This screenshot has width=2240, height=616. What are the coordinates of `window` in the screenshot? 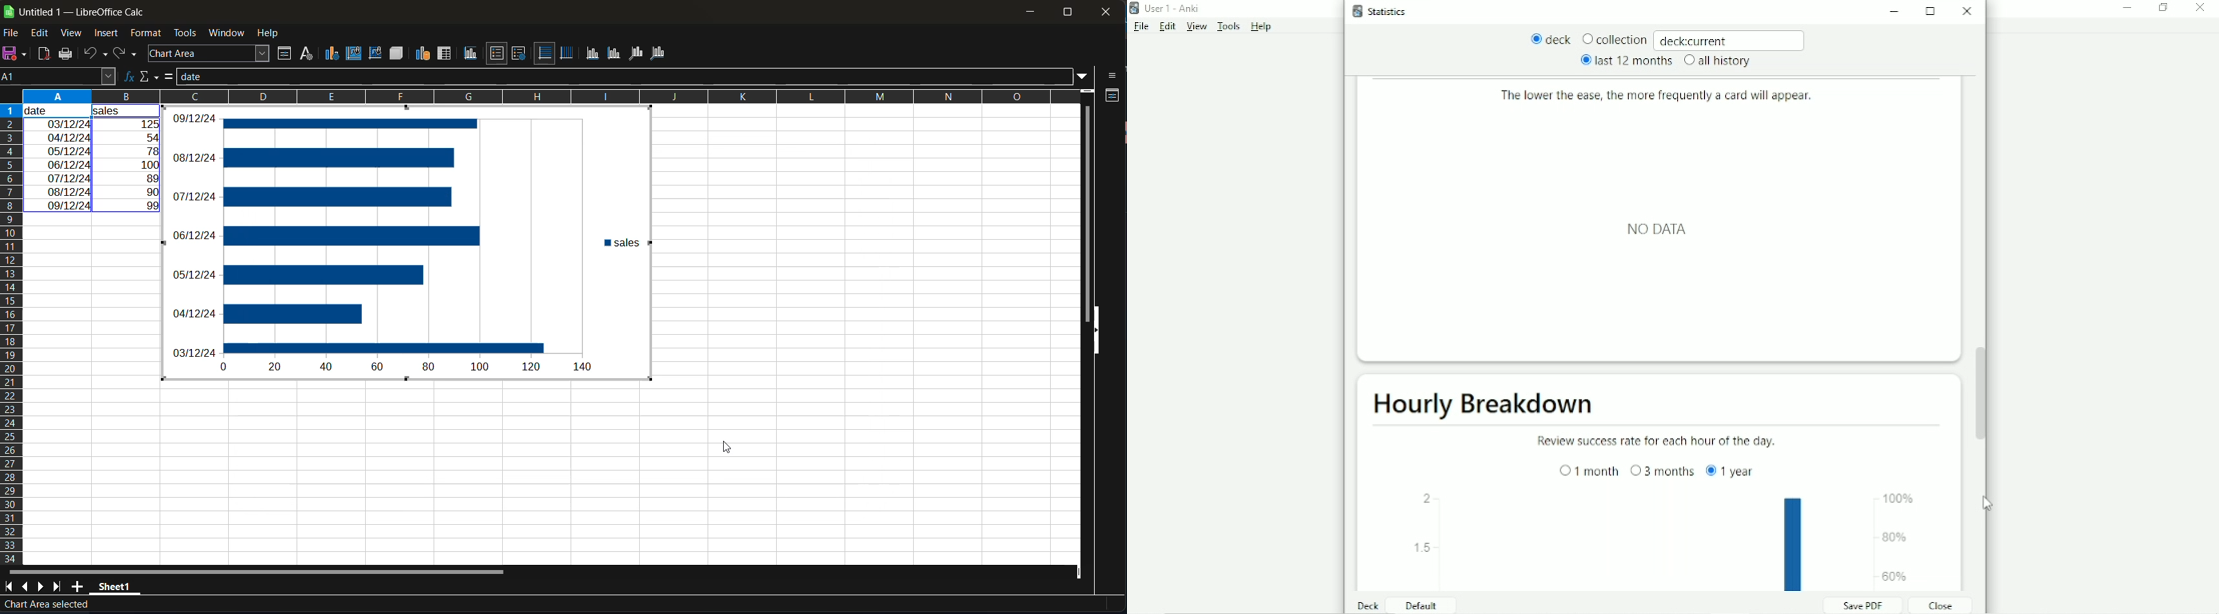 It's located at (228, 32).